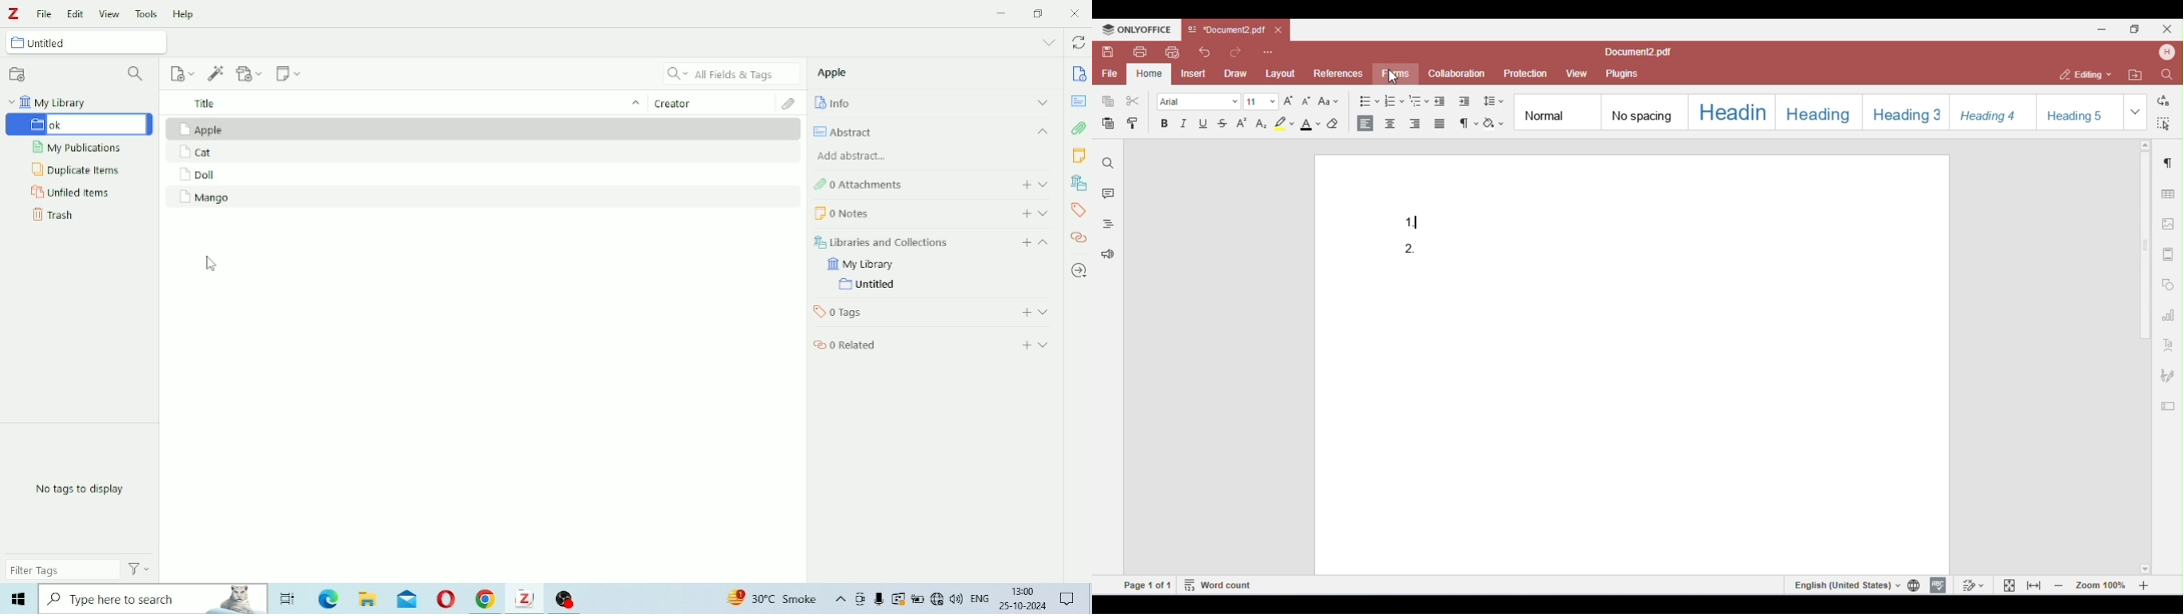 The image size is (2184, 616). I want to click on List all tabs, so click(1050, 41).